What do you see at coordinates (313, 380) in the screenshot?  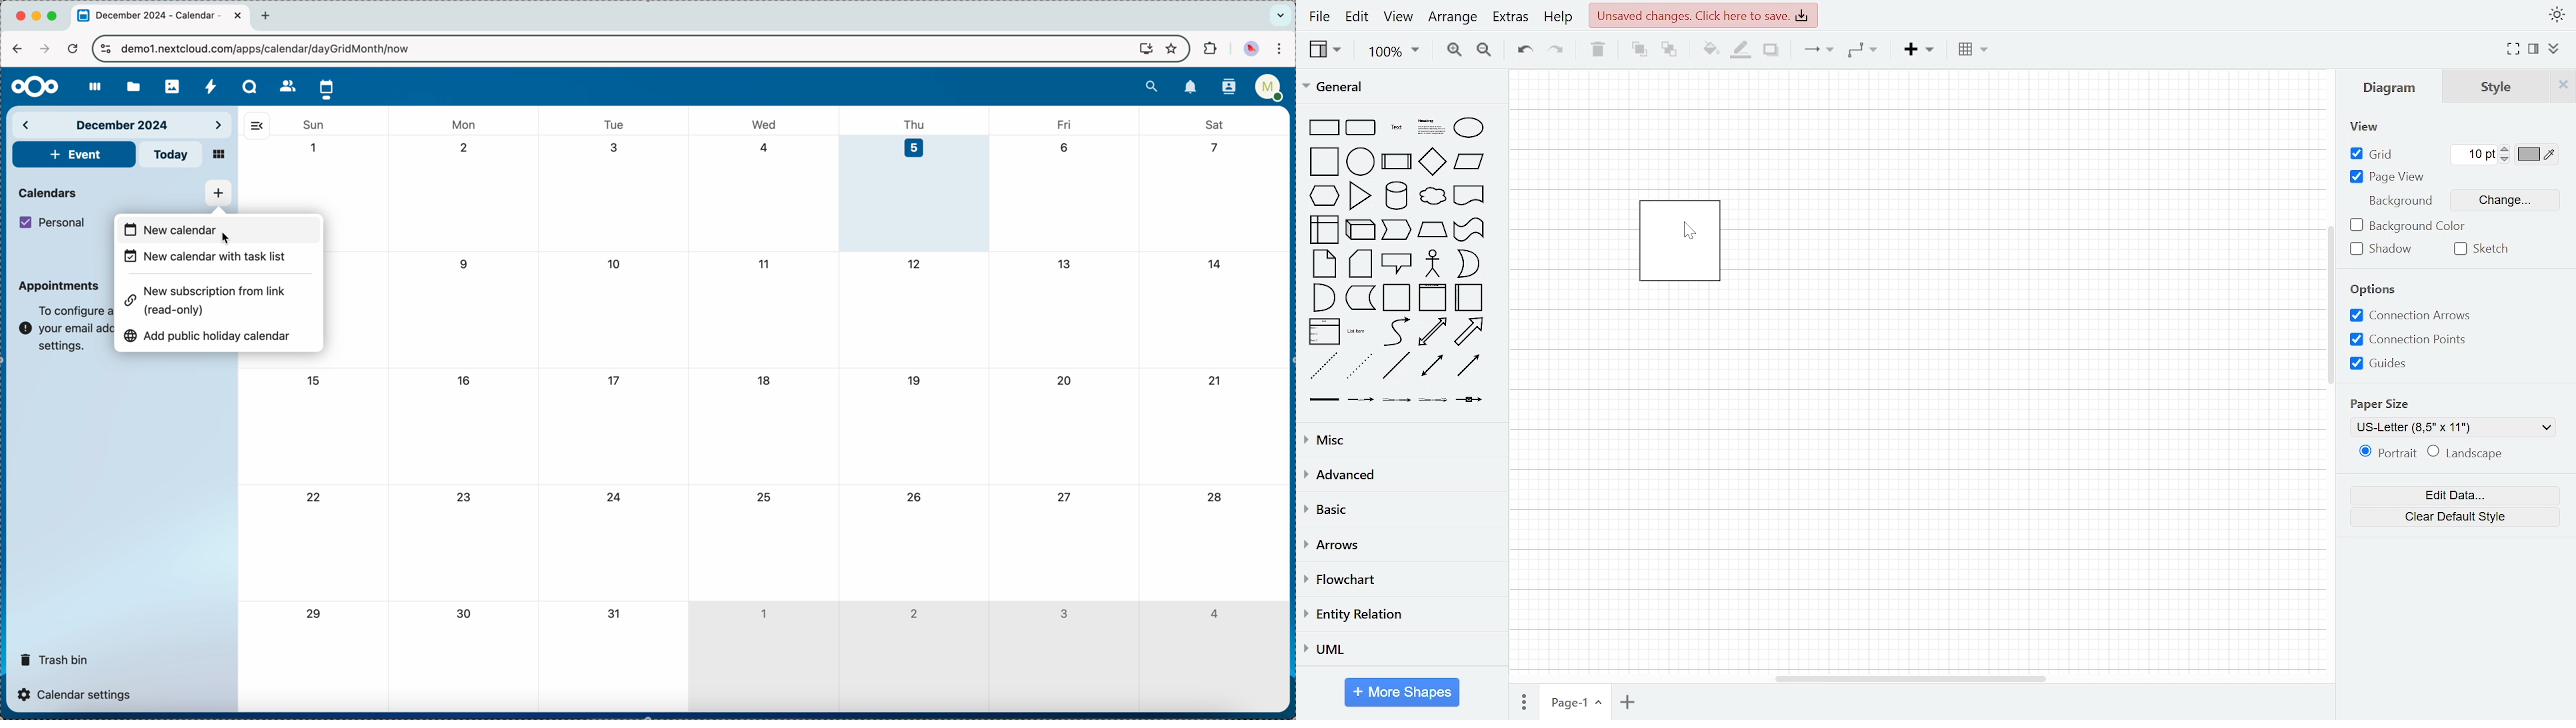 I see `15` at bounding box center [313, 380].